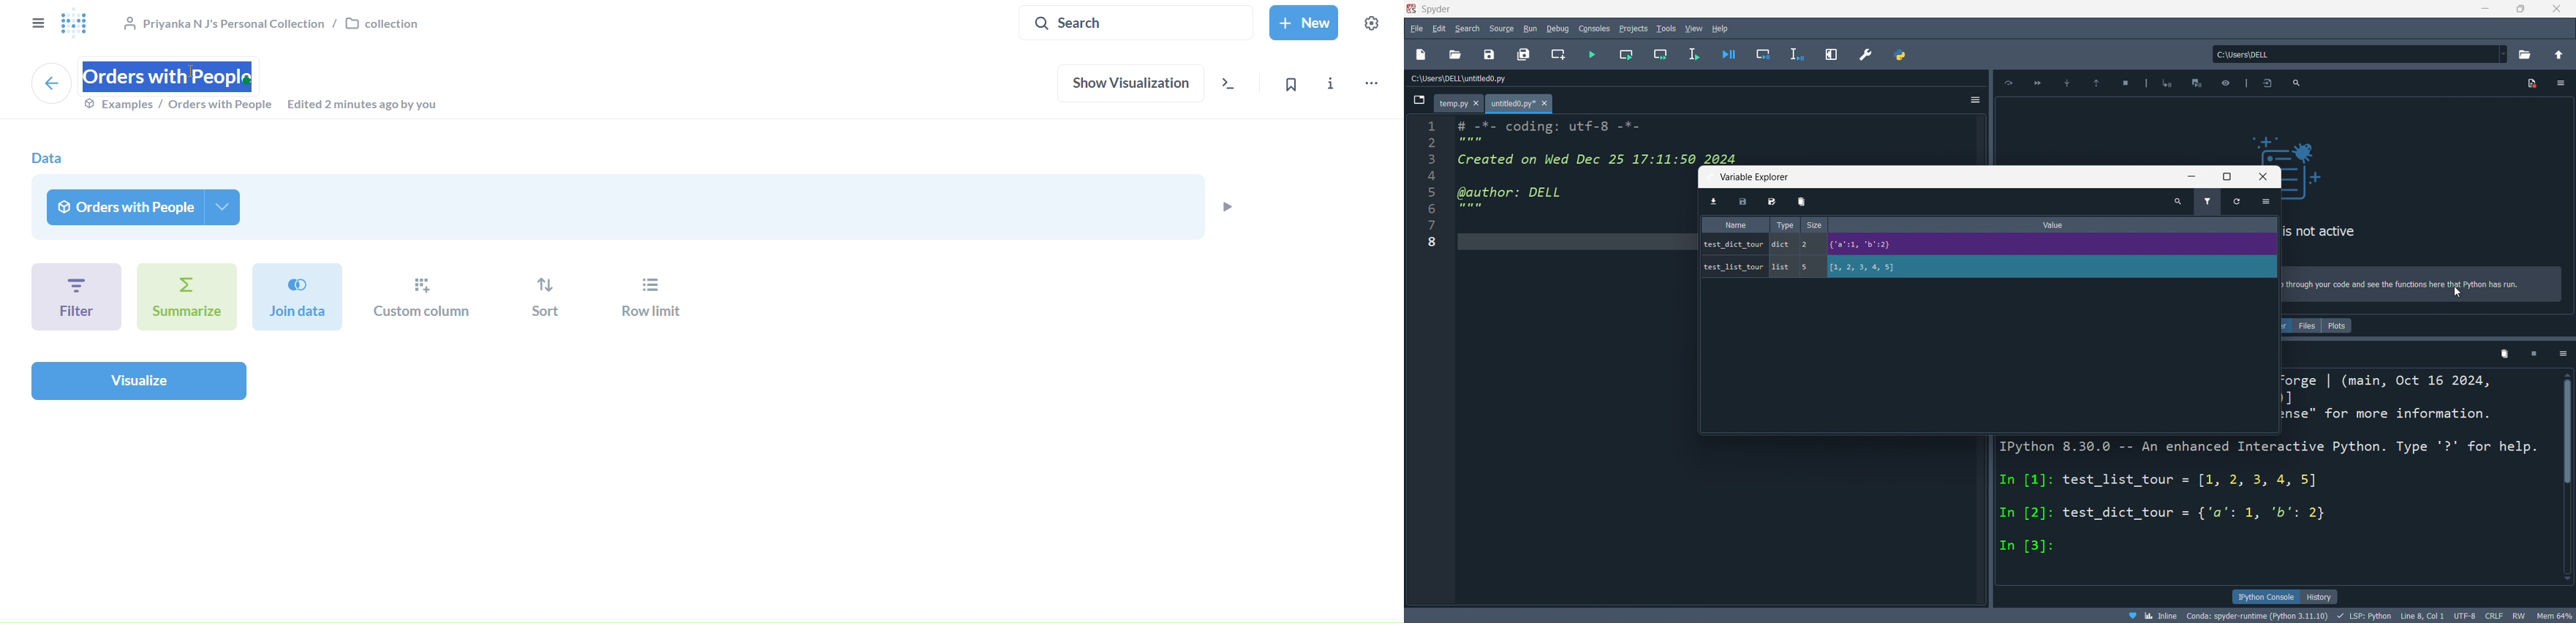  I want to click on ipython console, so click(2264, 595).